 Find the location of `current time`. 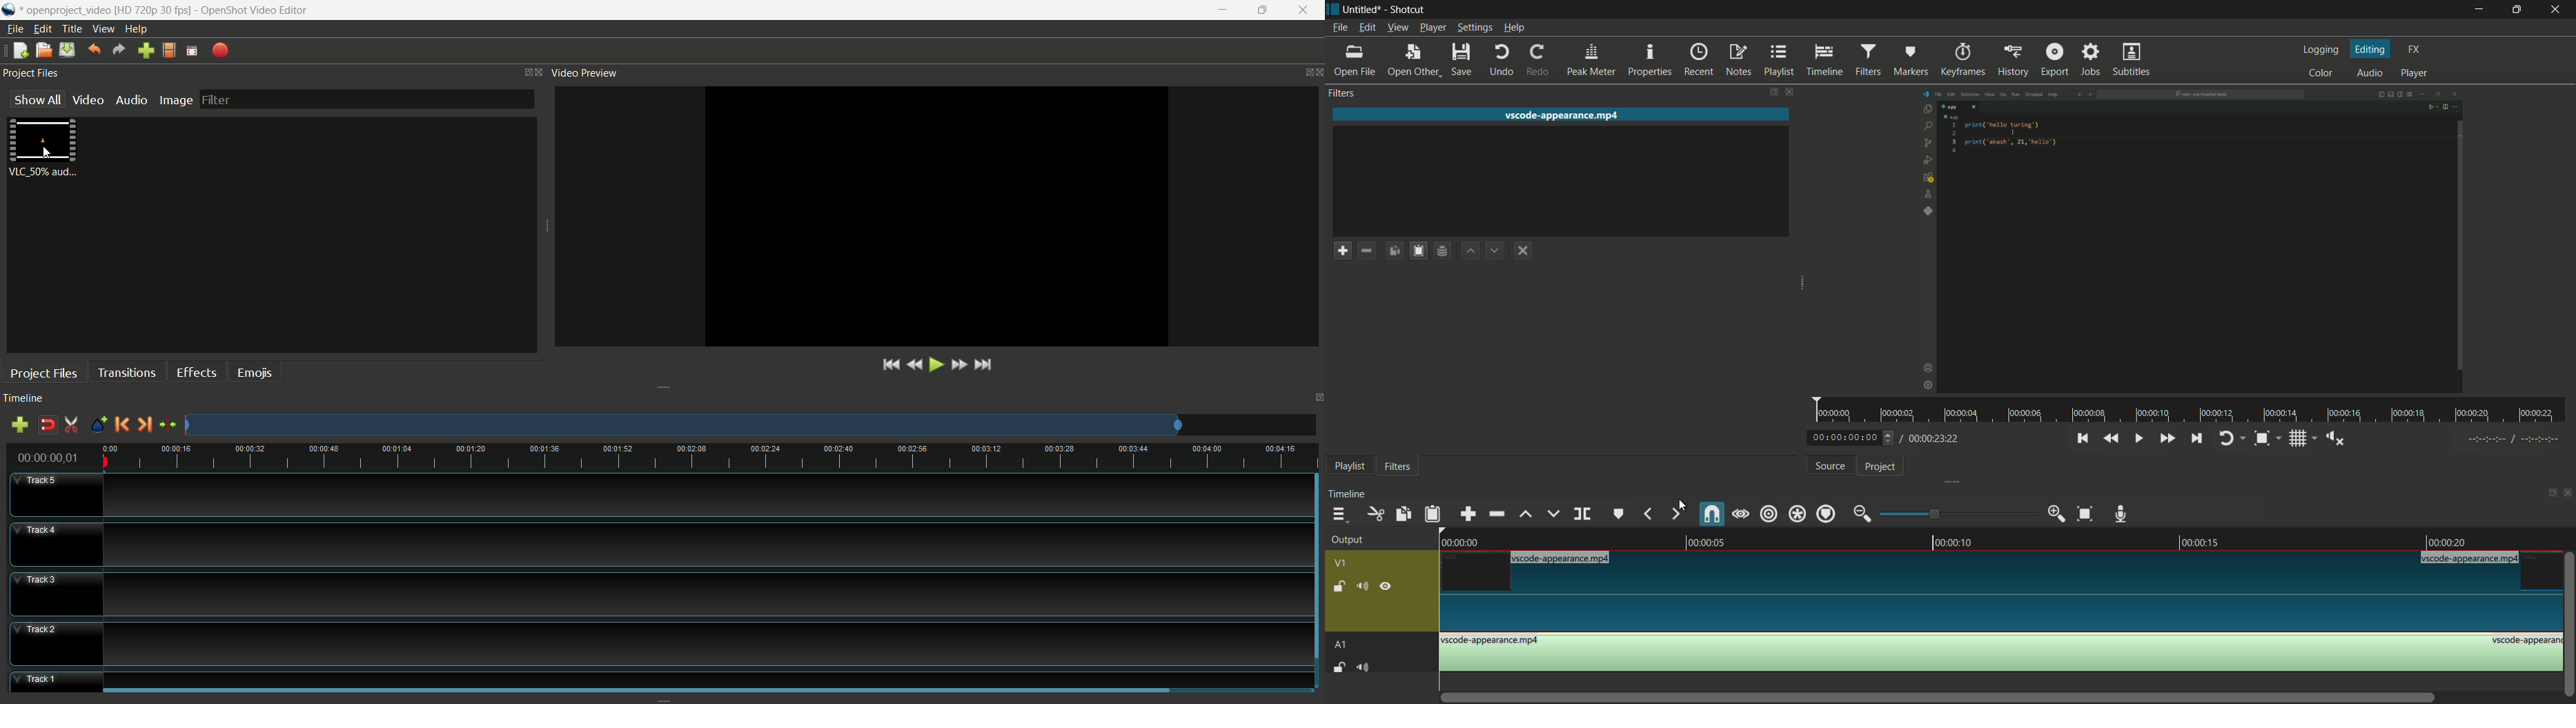

current time is located at coordinates (1847, 439).